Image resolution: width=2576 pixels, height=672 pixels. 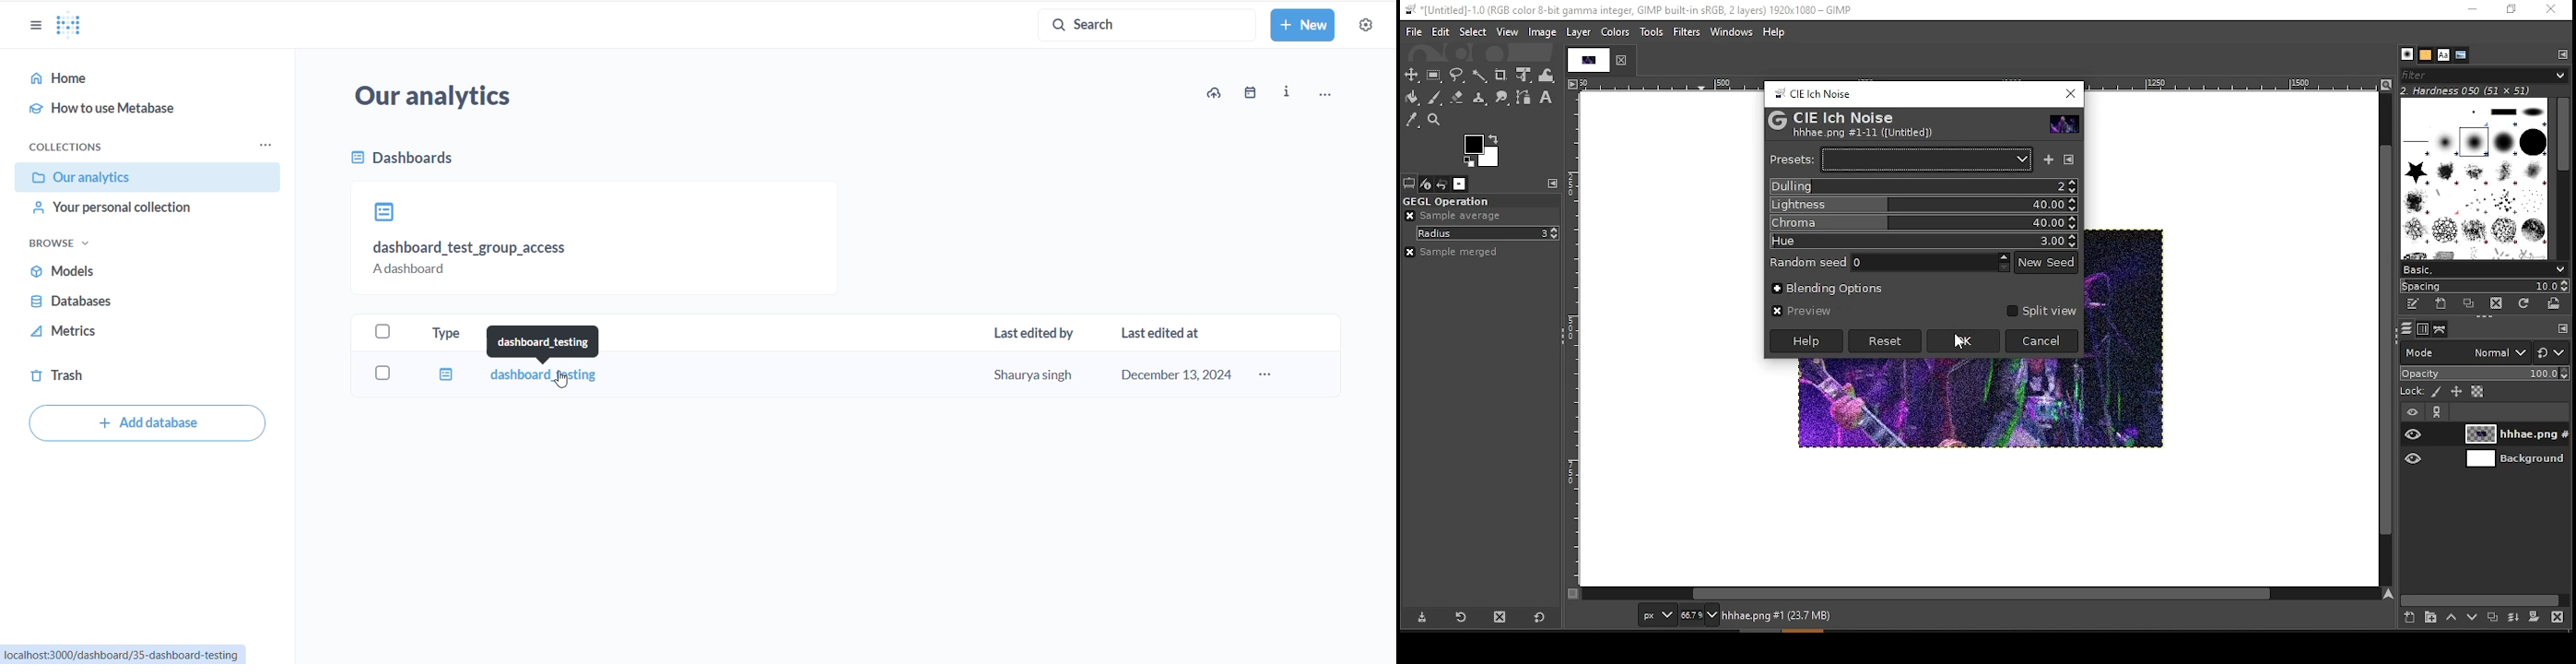 I want to click on duplicate layer, so click(x=2495, y=618).